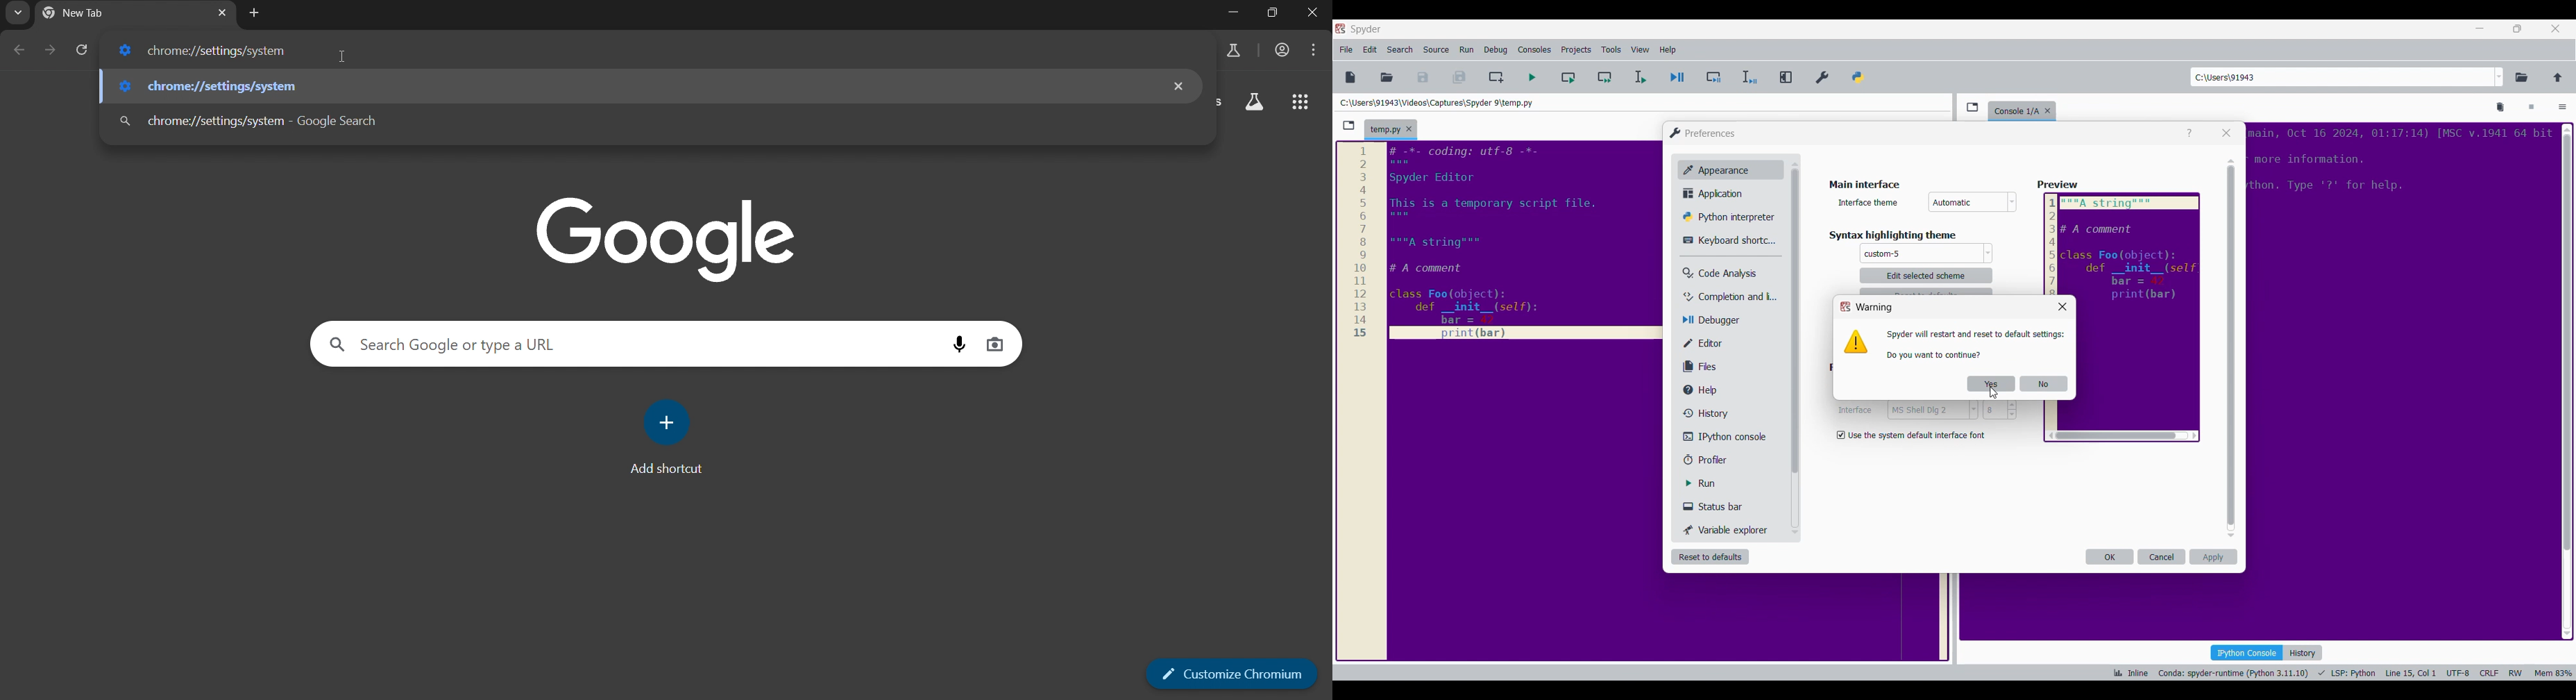 The height and width of the screenshot is (700, 2576). What do you see at coordinates (1569, 77) in the screenshot?
I see `Run current cell` at bounding box center [1569, 77].